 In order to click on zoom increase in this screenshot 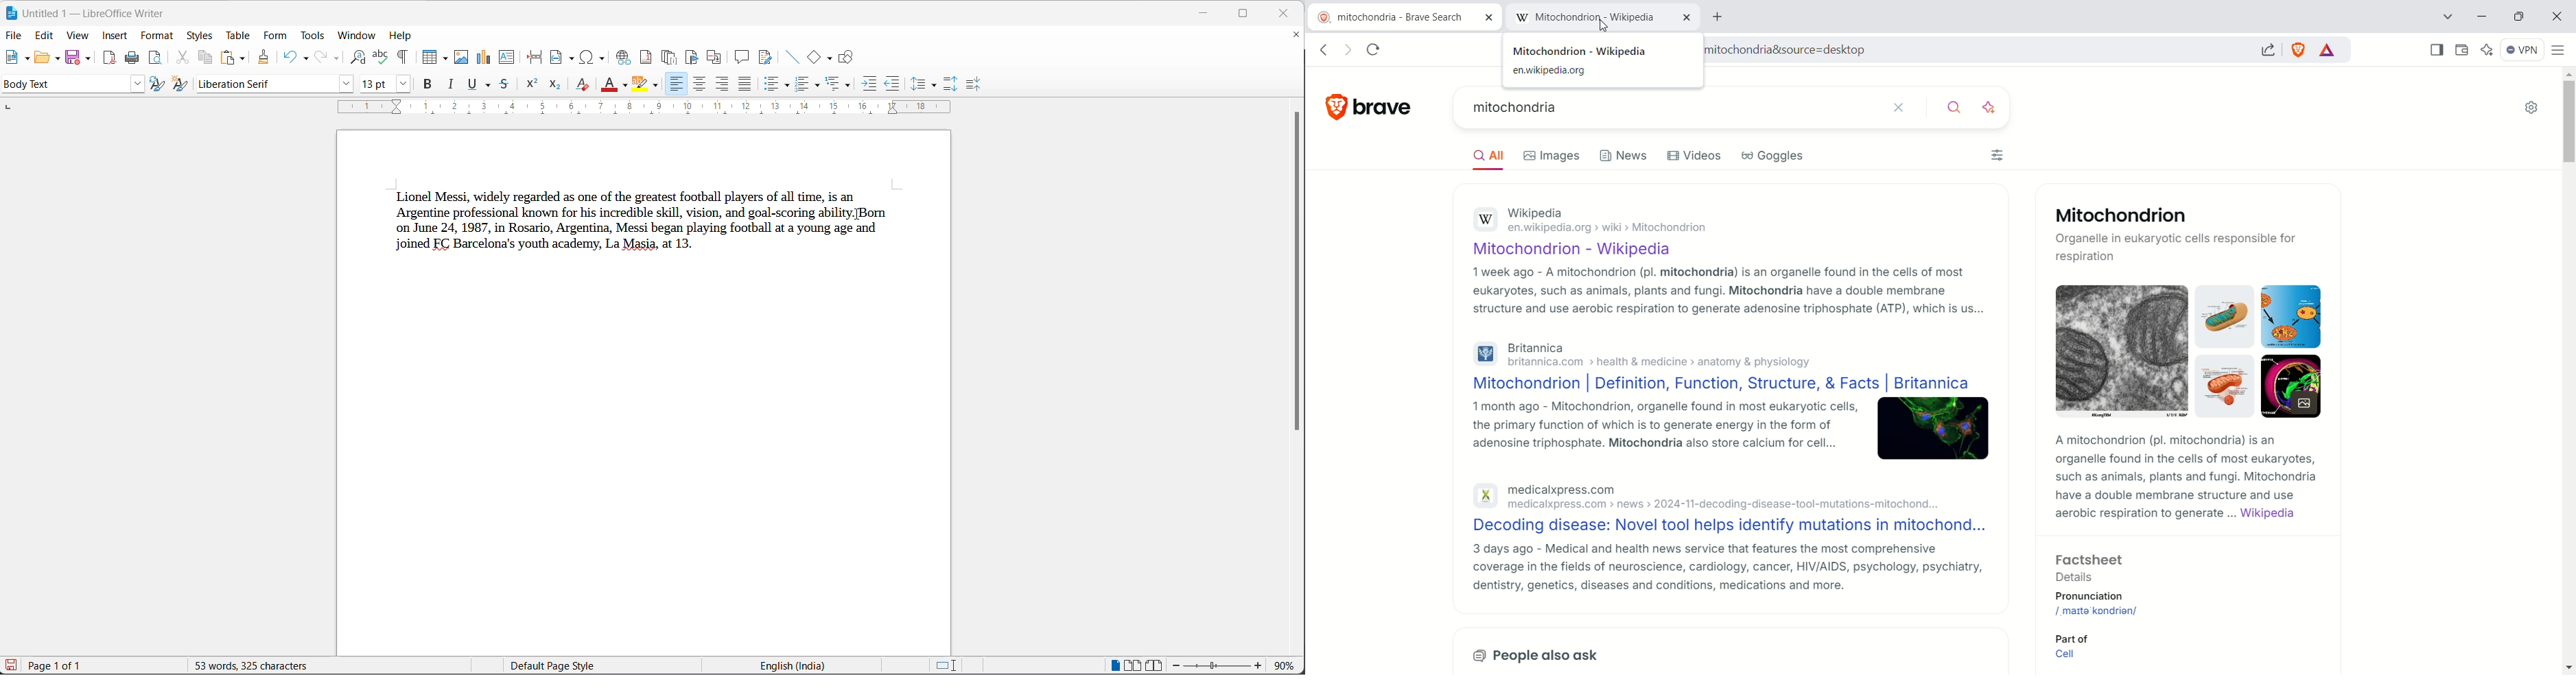, I will do `click(1259, 666)`.